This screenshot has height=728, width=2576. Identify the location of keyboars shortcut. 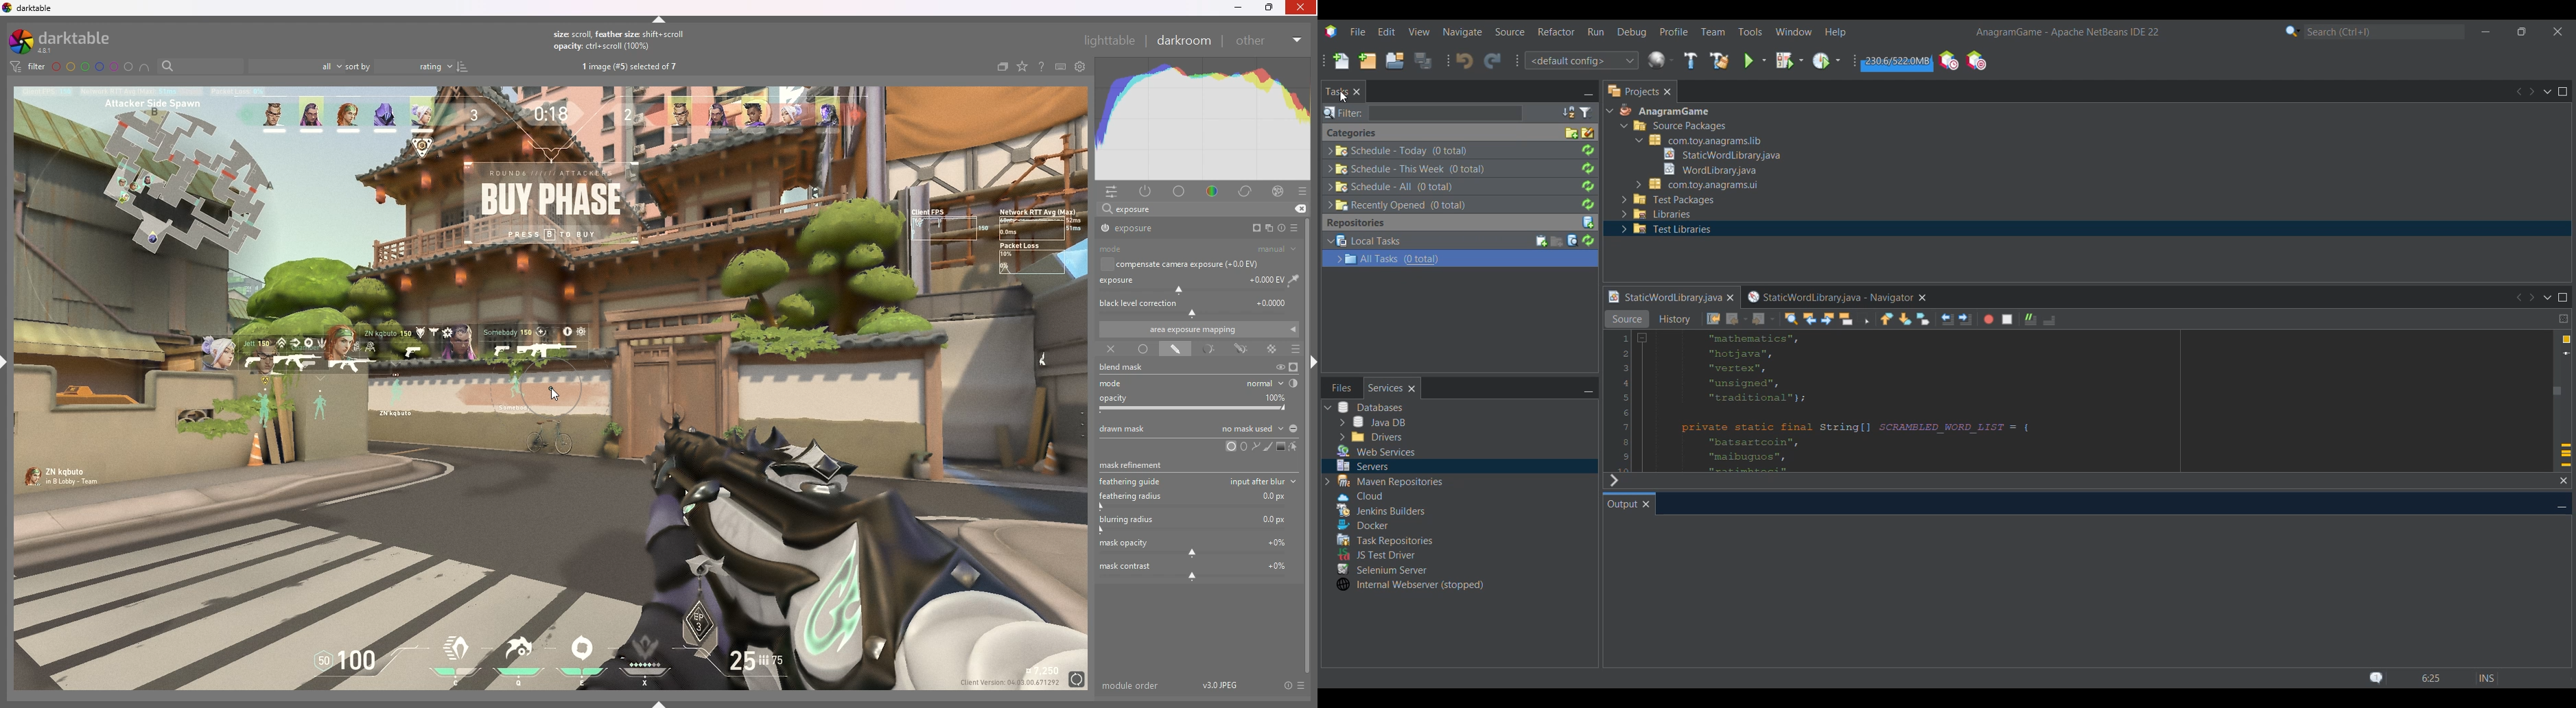
(1059, 67).